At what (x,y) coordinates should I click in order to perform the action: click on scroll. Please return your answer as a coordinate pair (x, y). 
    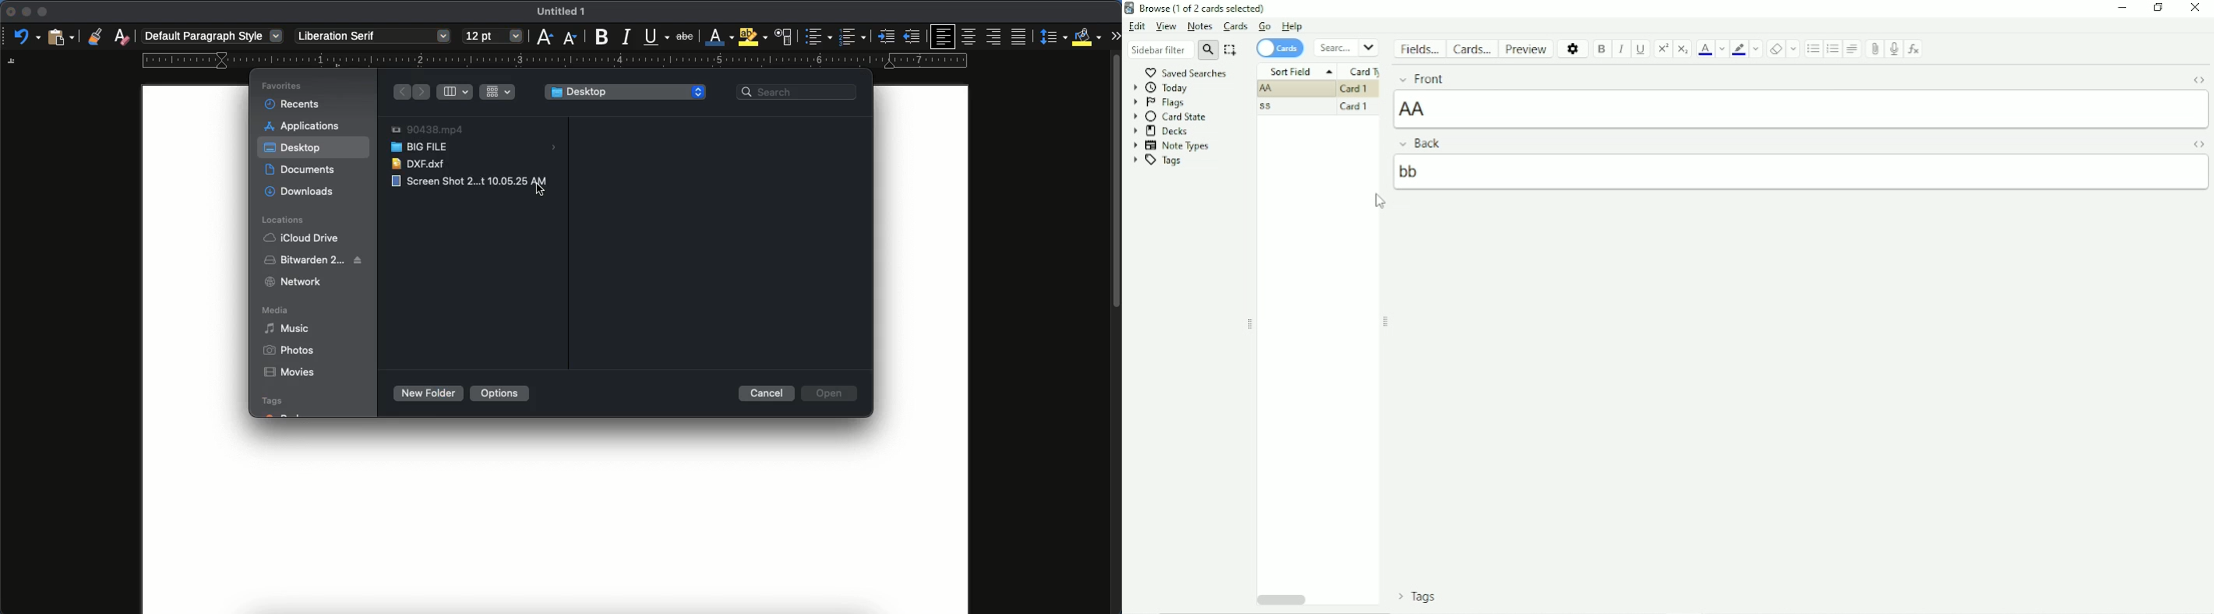
    Looking at the image, I should click on (1117, 337).